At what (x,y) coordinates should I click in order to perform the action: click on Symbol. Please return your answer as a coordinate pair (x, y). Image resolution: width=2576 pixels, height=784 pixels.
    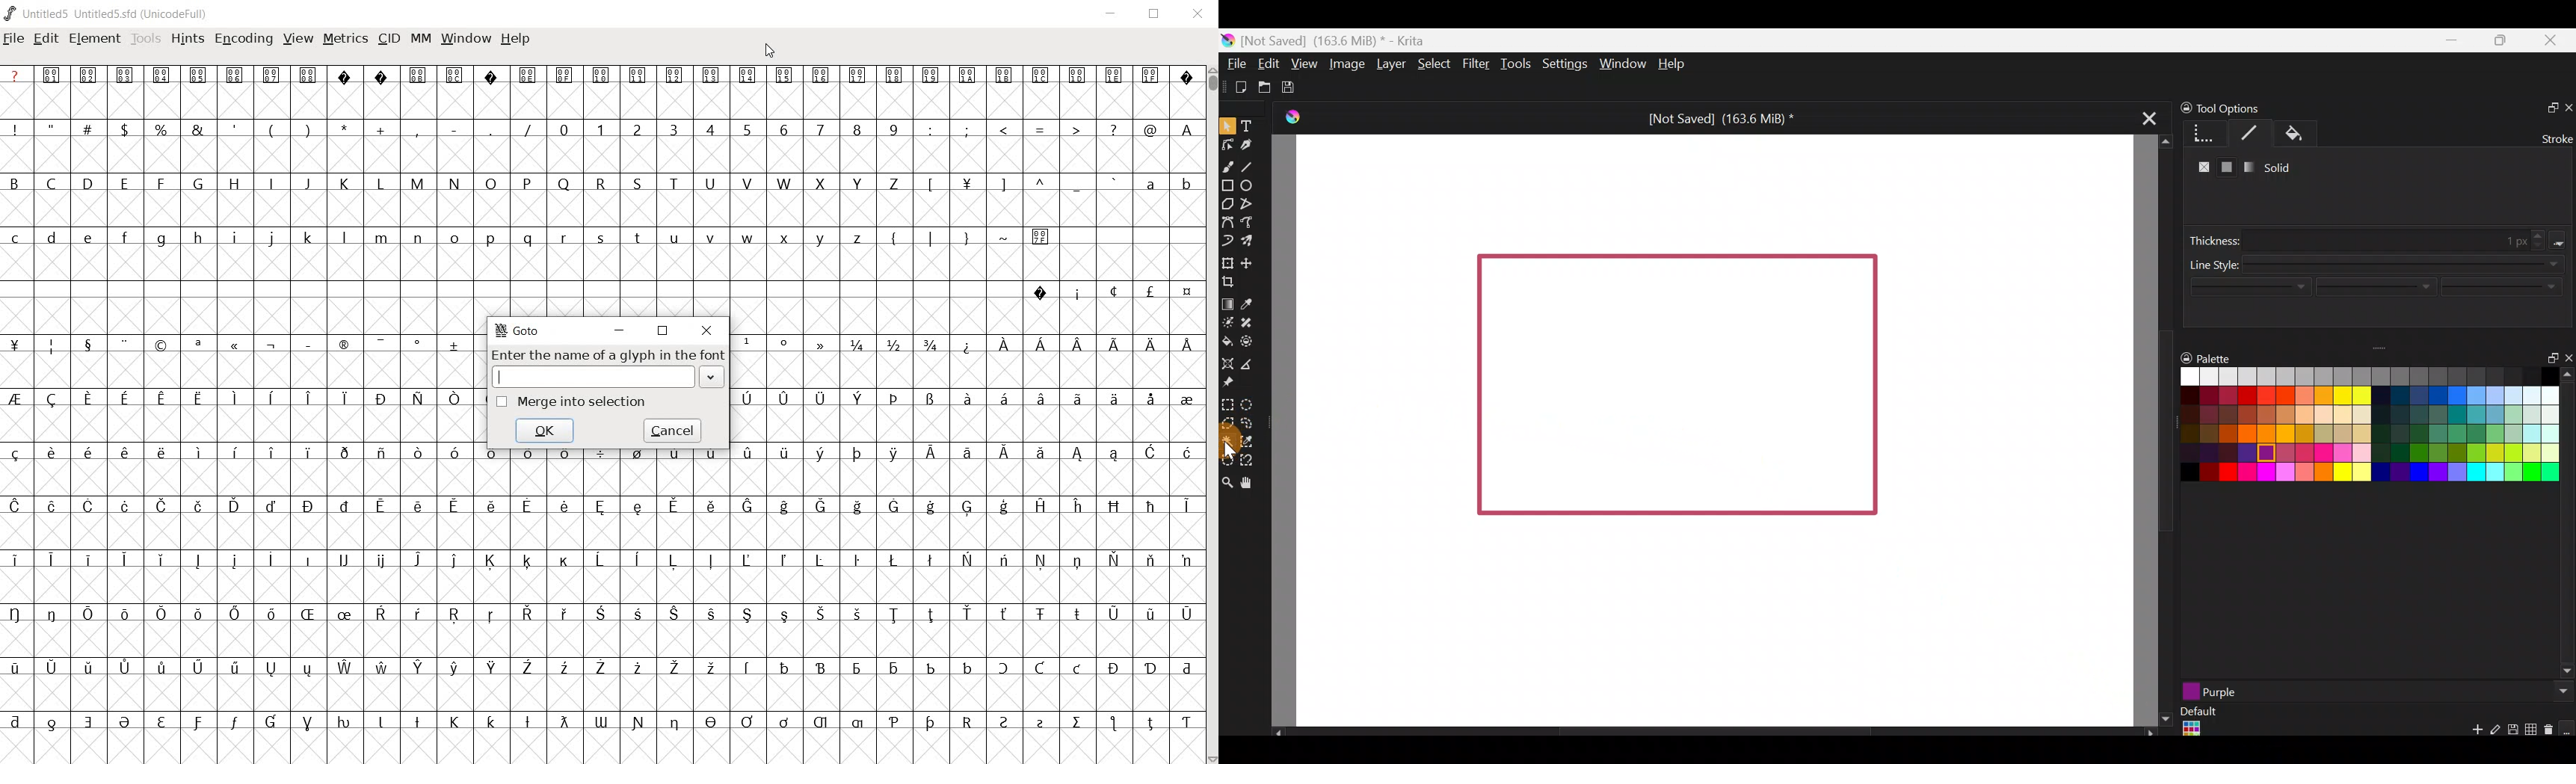
    Looking at the image, I should click on (1186, 342).